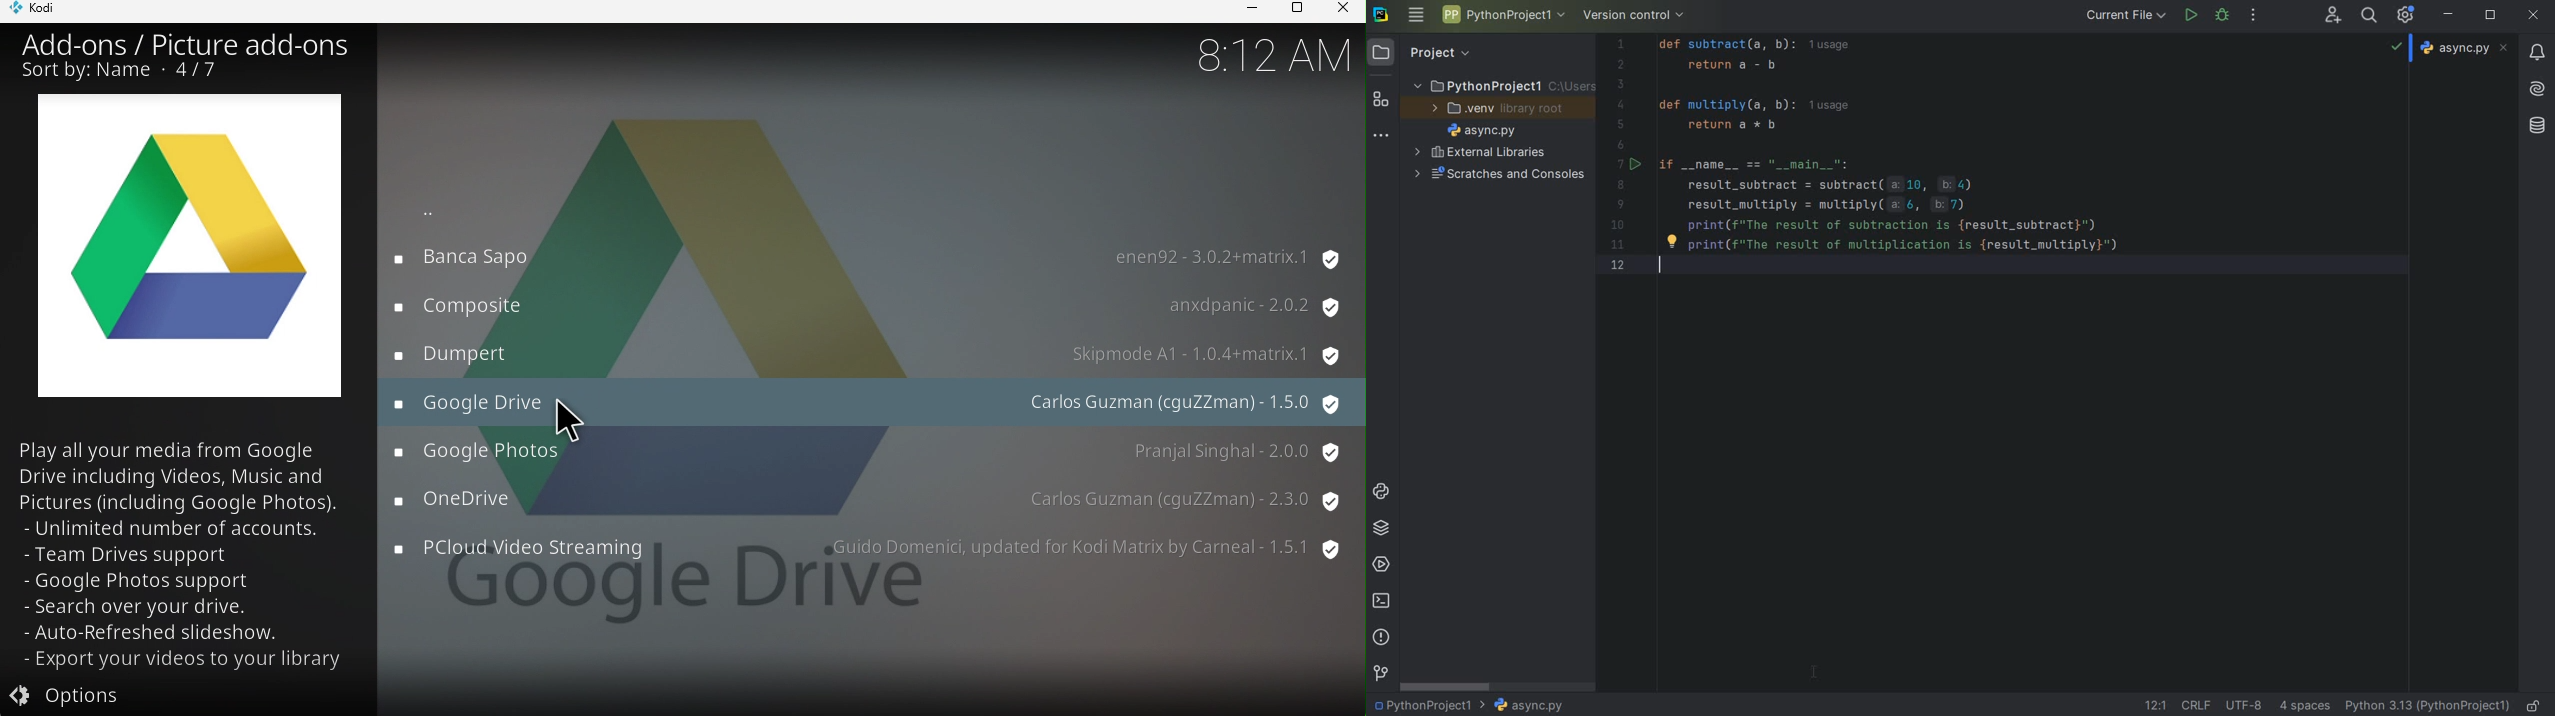 The height and width of the screenshot is (728, 2576). What do you see at coordinates (1263, 55) in the screenshot?
I see `Time` at bounding box center [1263, 55].